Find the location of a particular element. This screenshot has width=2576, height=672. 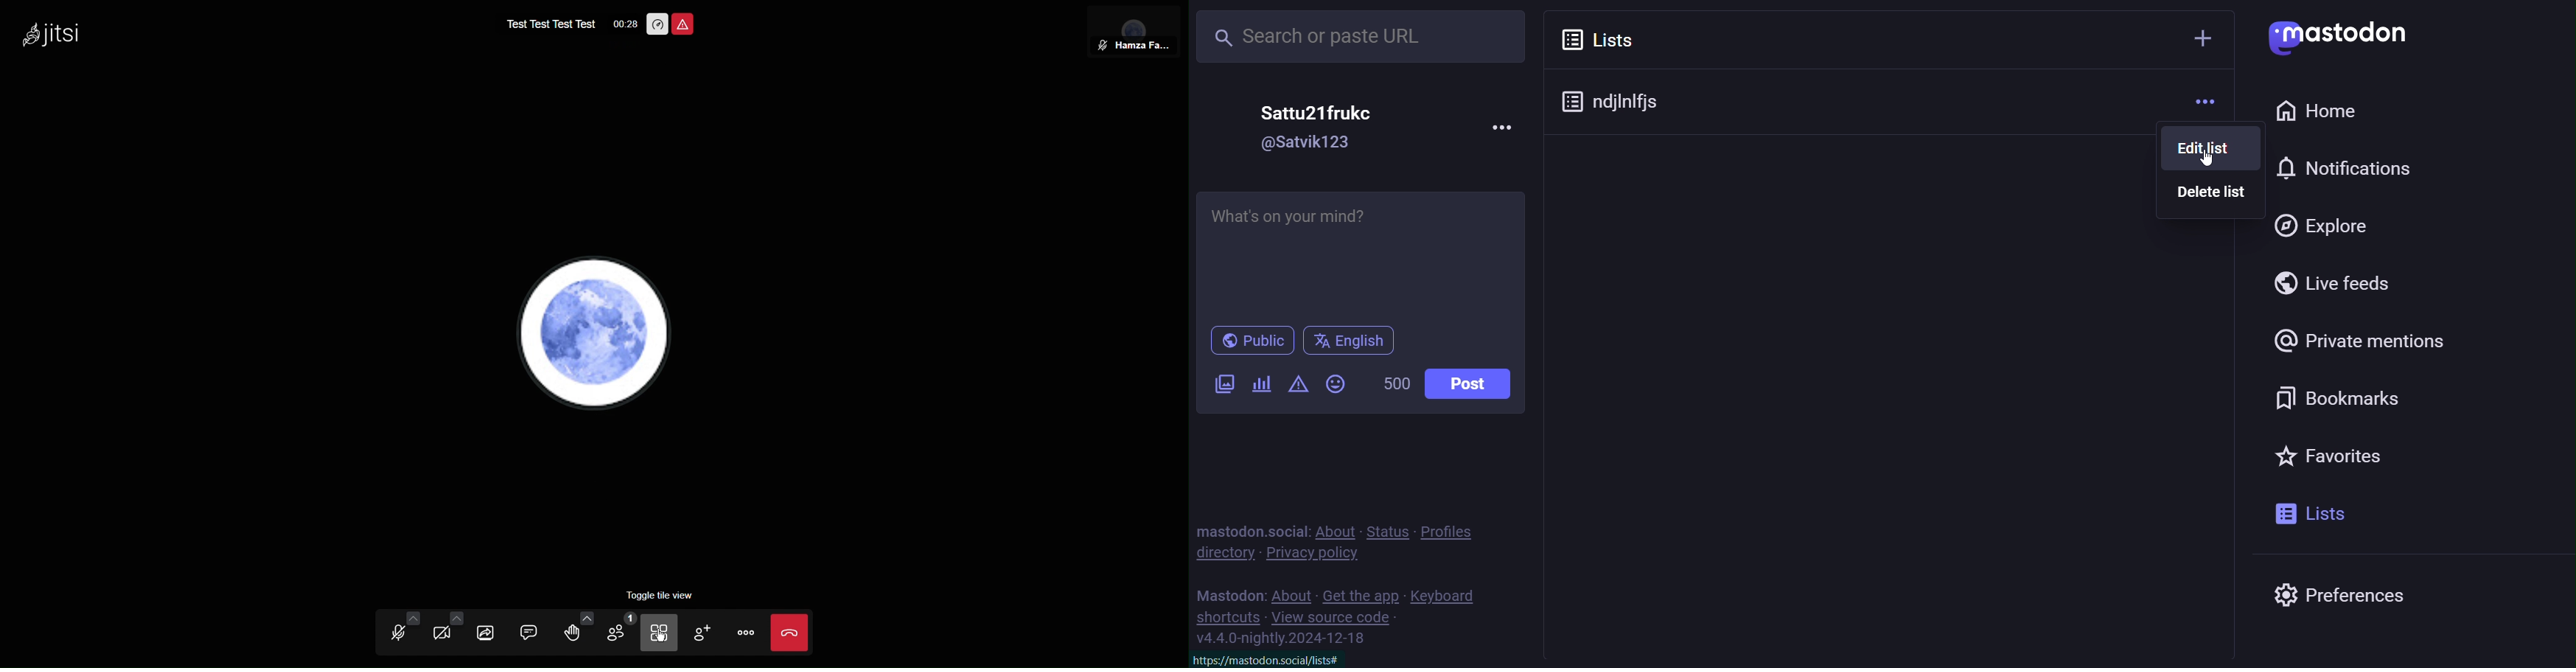

Tiles View is located at coordinates (662, 634).